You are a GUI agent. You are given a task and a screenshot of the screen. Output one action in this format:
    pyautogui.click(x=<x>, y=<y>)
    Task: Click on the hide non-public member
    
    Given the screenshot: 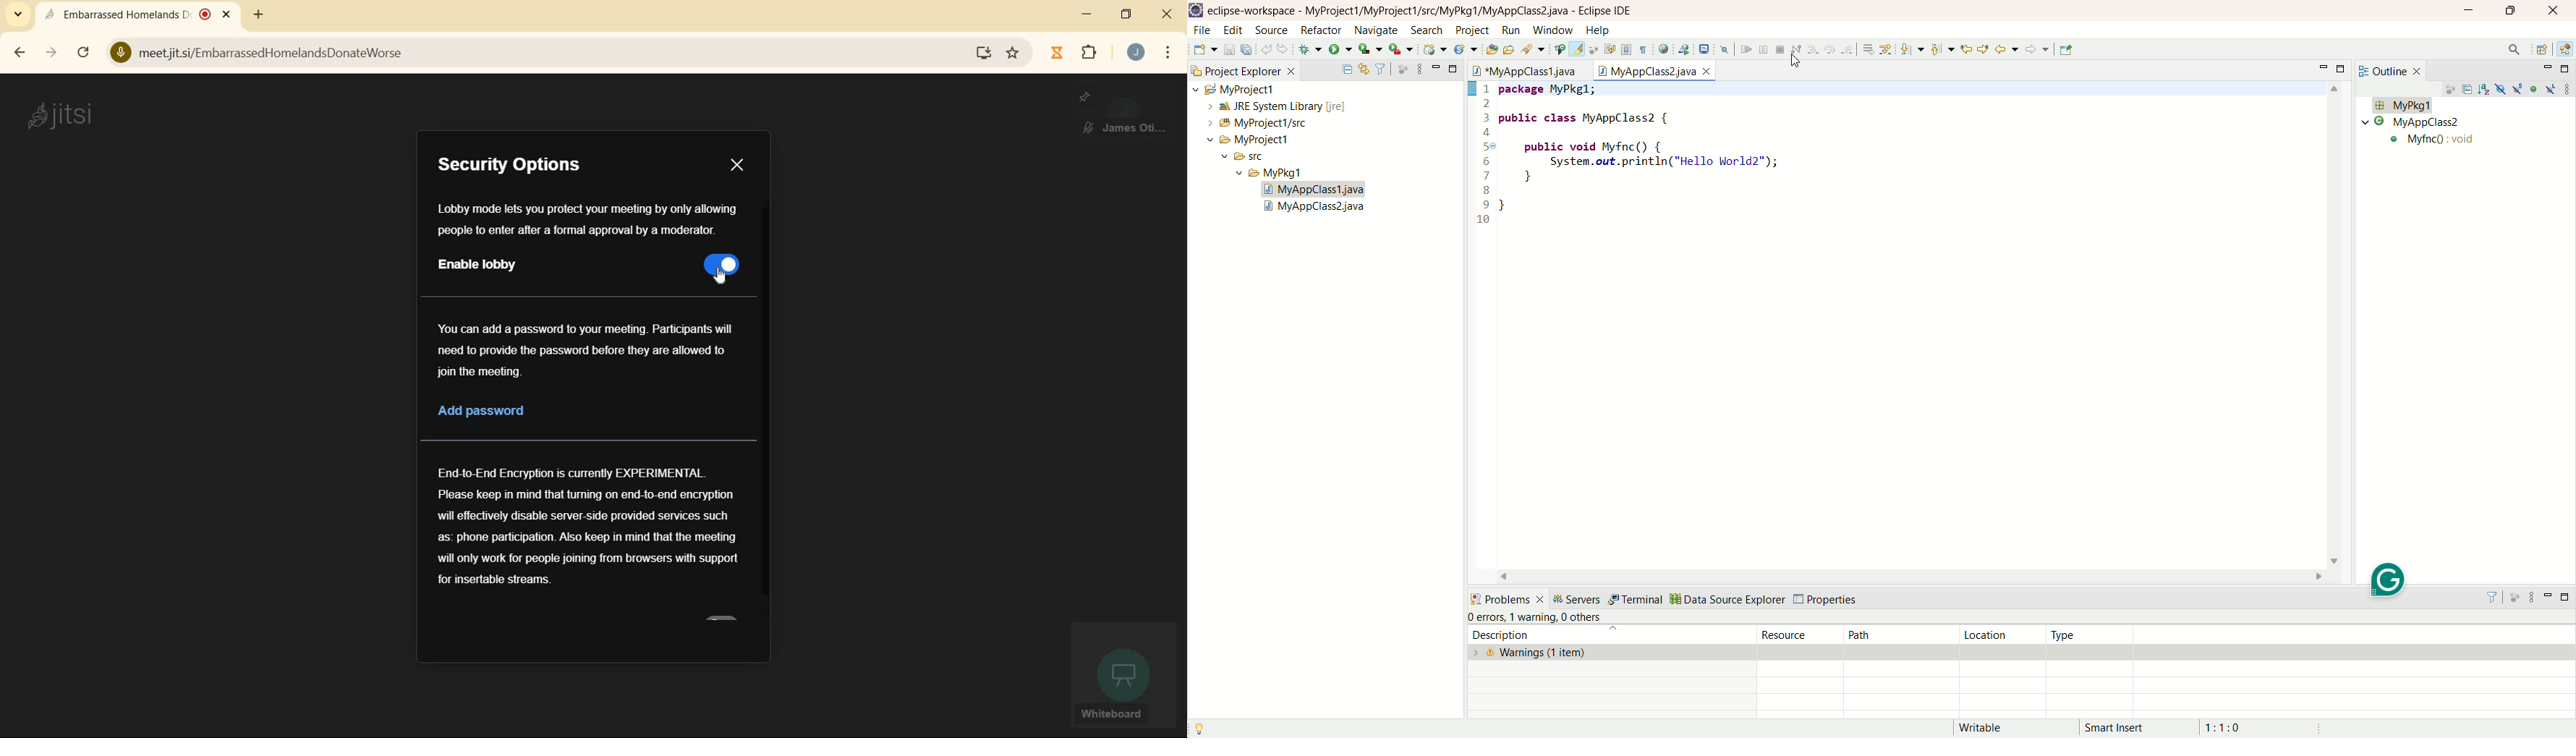 What is the action you would take?
    pyautogui.click(x=2535, y=88)
    